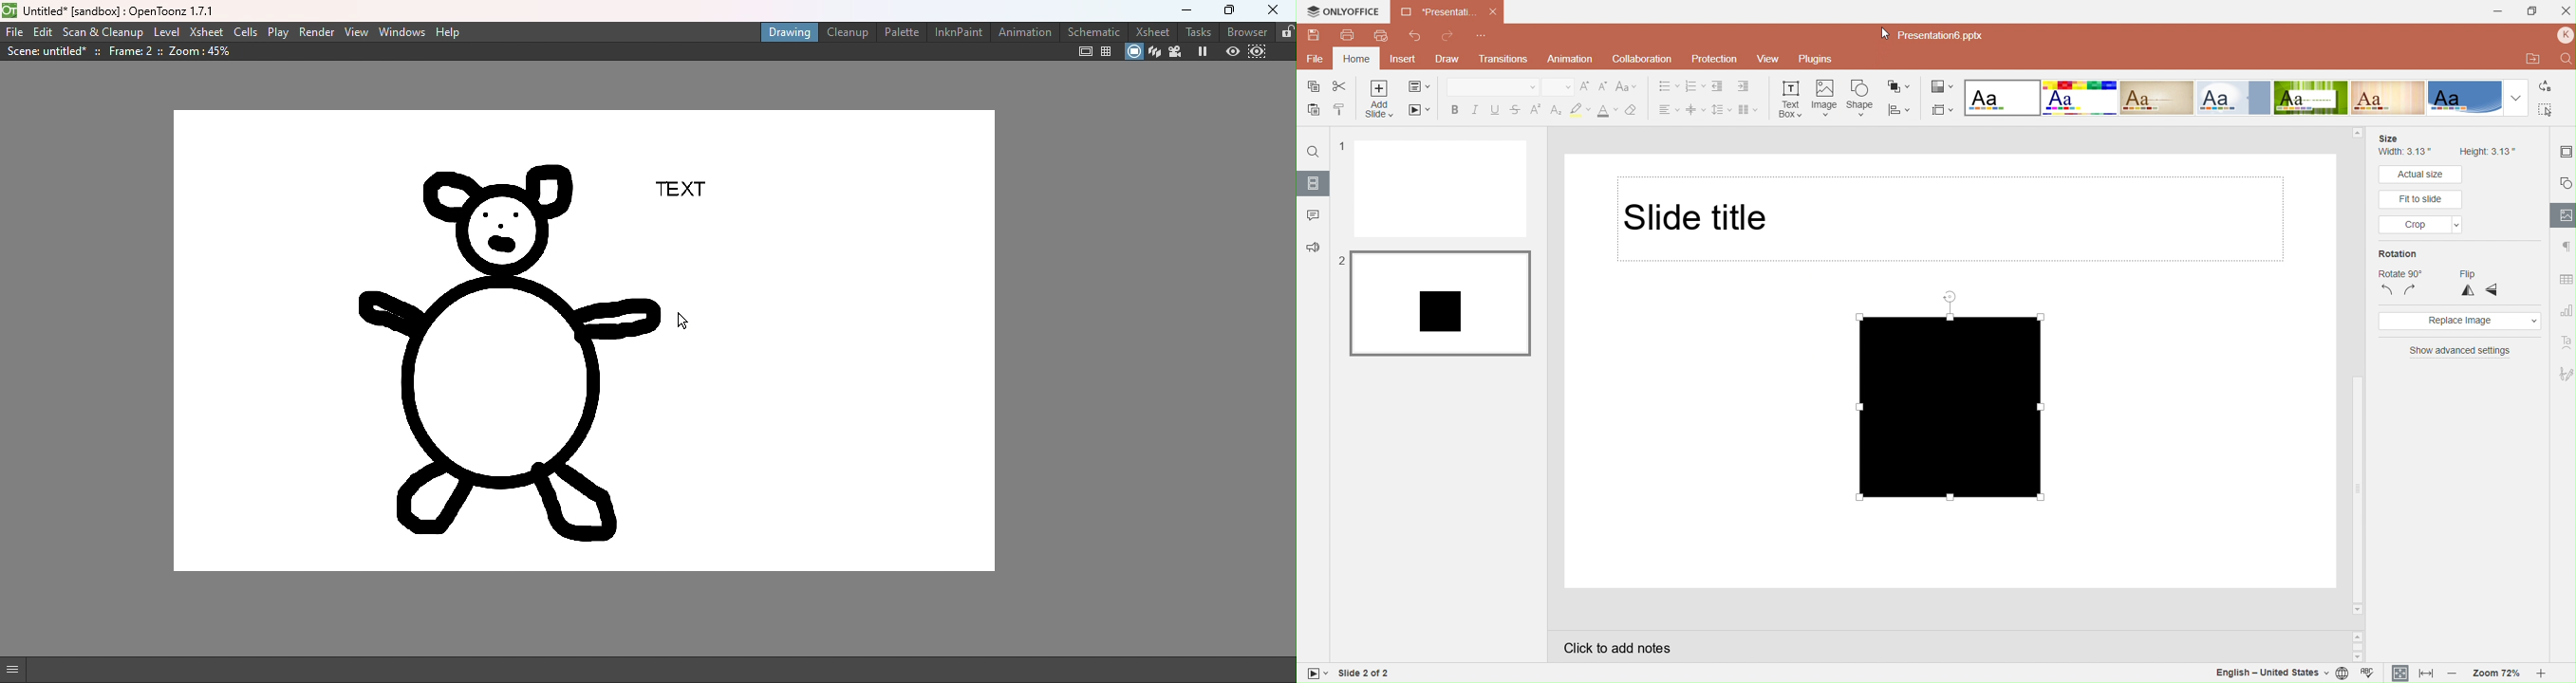 The width and height of the screenshot is (2576, 700). What do you see at coordinates (1667, 86) in the screenshot?
I see `Bullets` at bounding box center [1667, 86].